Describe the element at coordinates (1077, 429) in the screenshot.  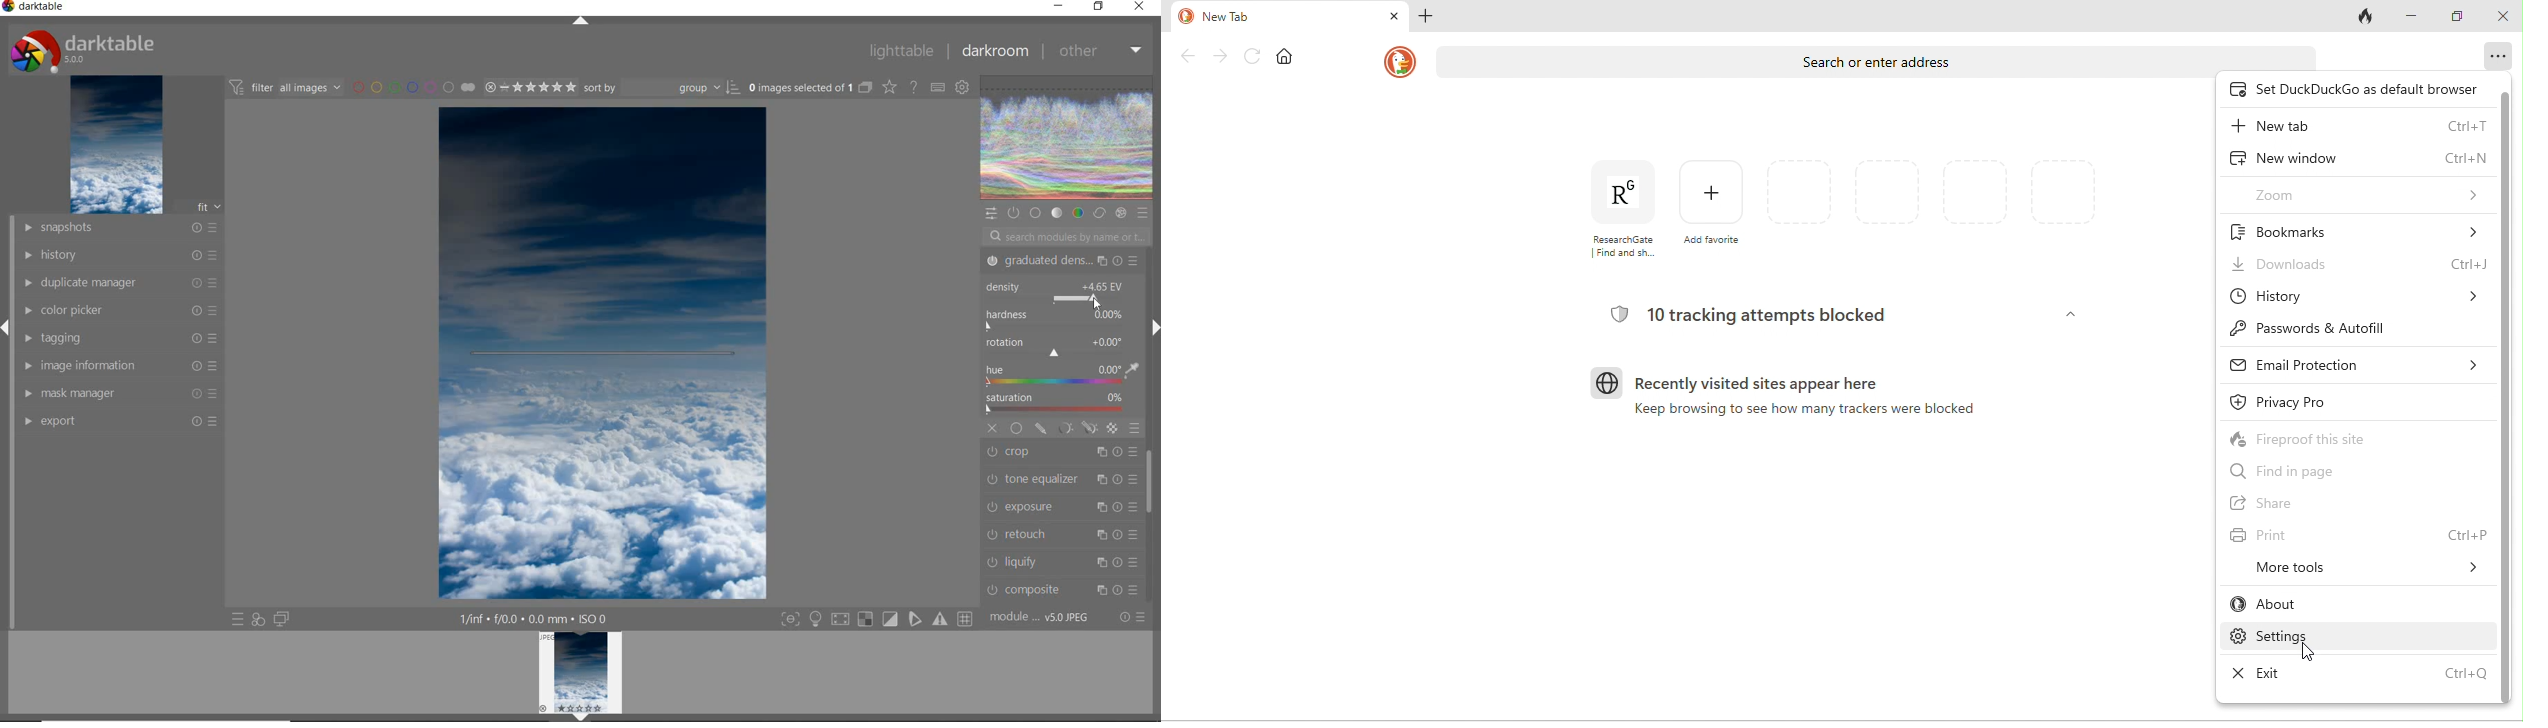
I see `MASKING OPTIONS` at that location.